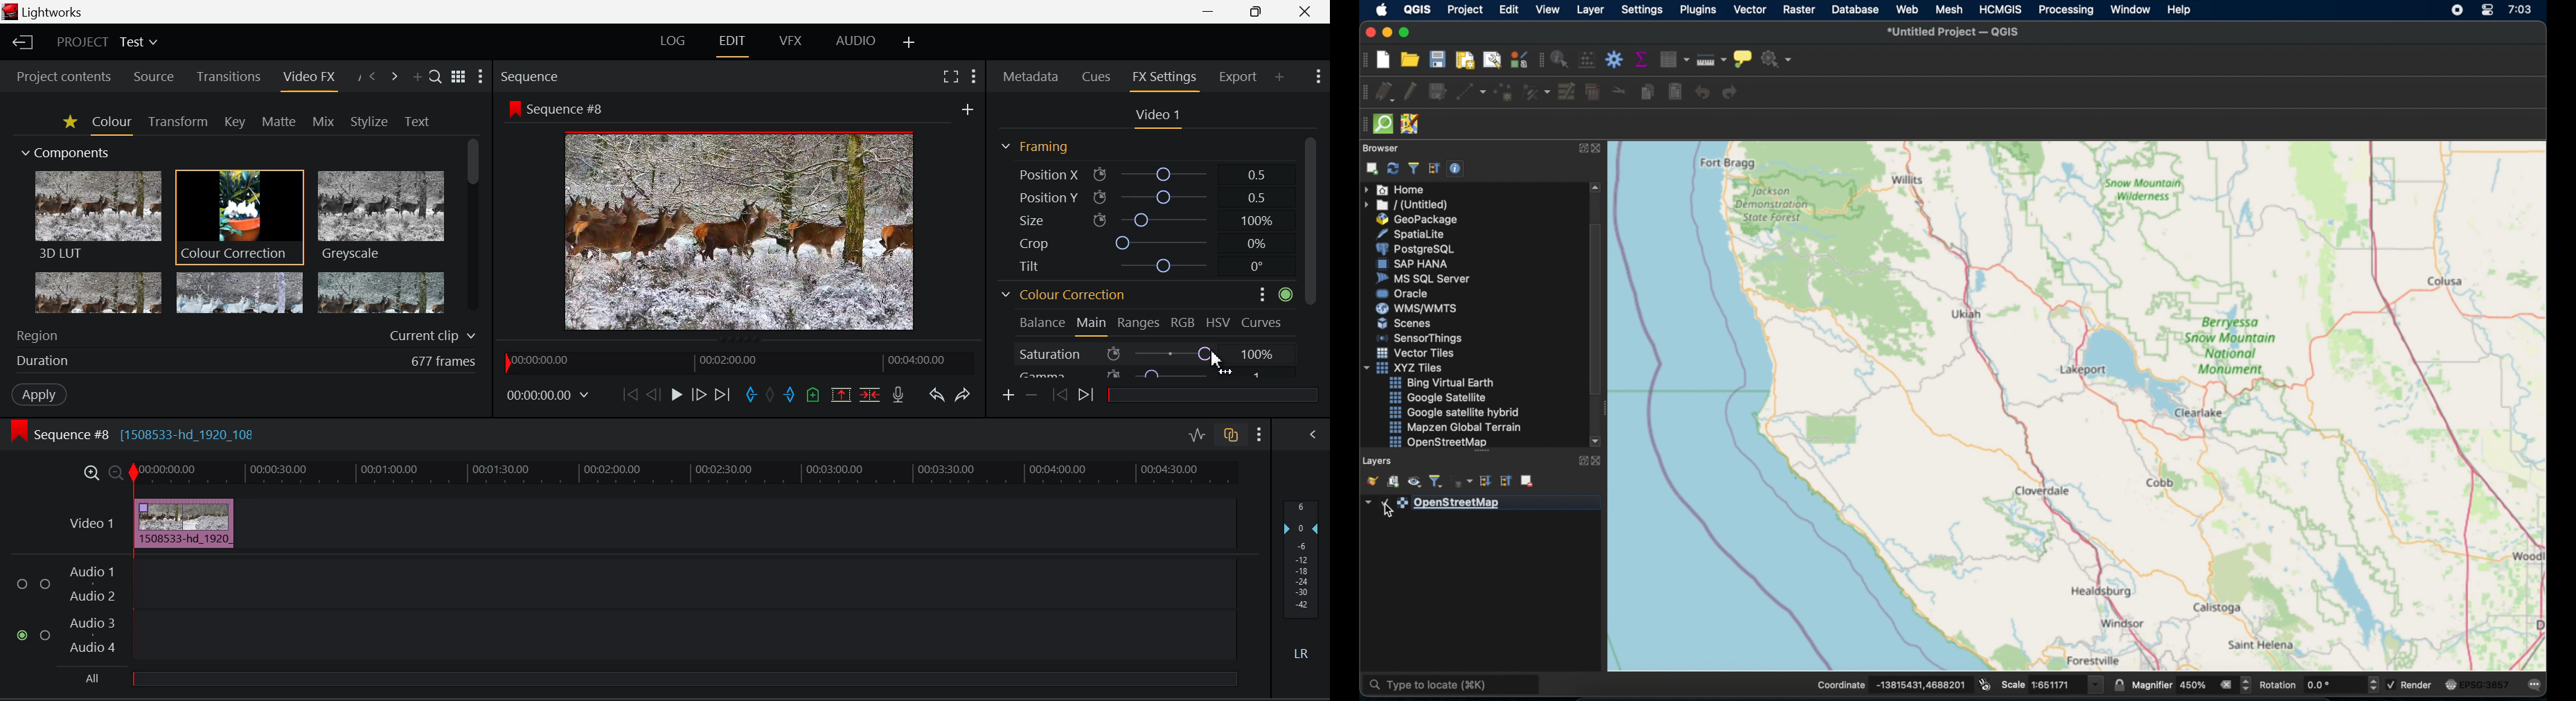 The image size is (2576, 728). What do you see at coordinates (433, 74) in the screenshot?
I see `Search` at bounding box center [433, 74].